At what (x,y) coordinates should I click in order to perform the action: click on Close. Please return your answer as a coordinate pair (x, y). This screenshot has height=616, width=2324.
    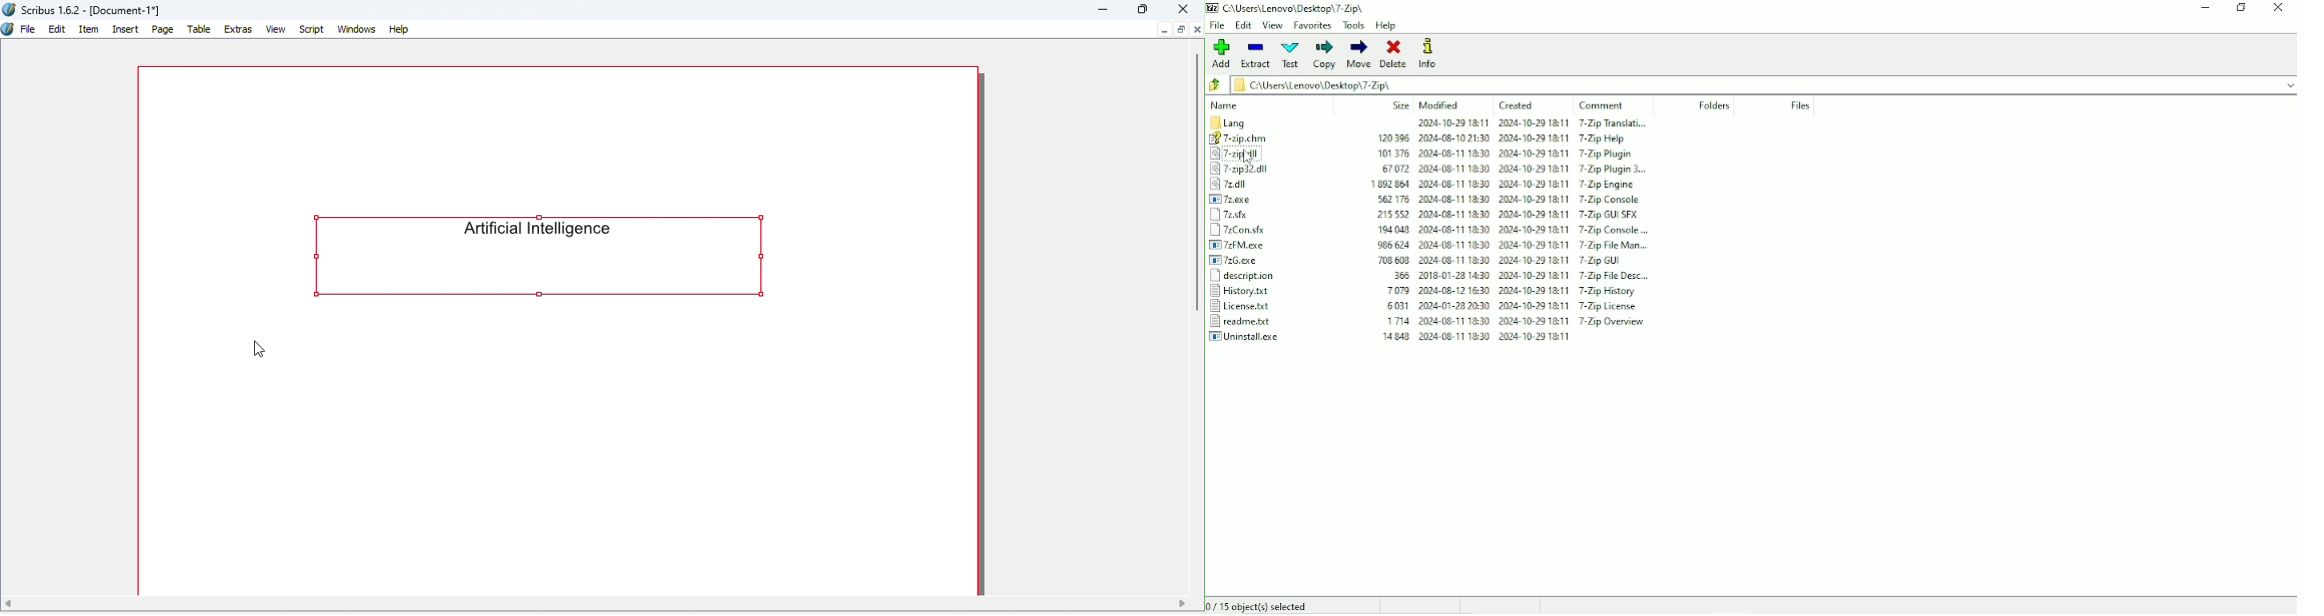
    Looking at the image, I should click on (1179, 9).